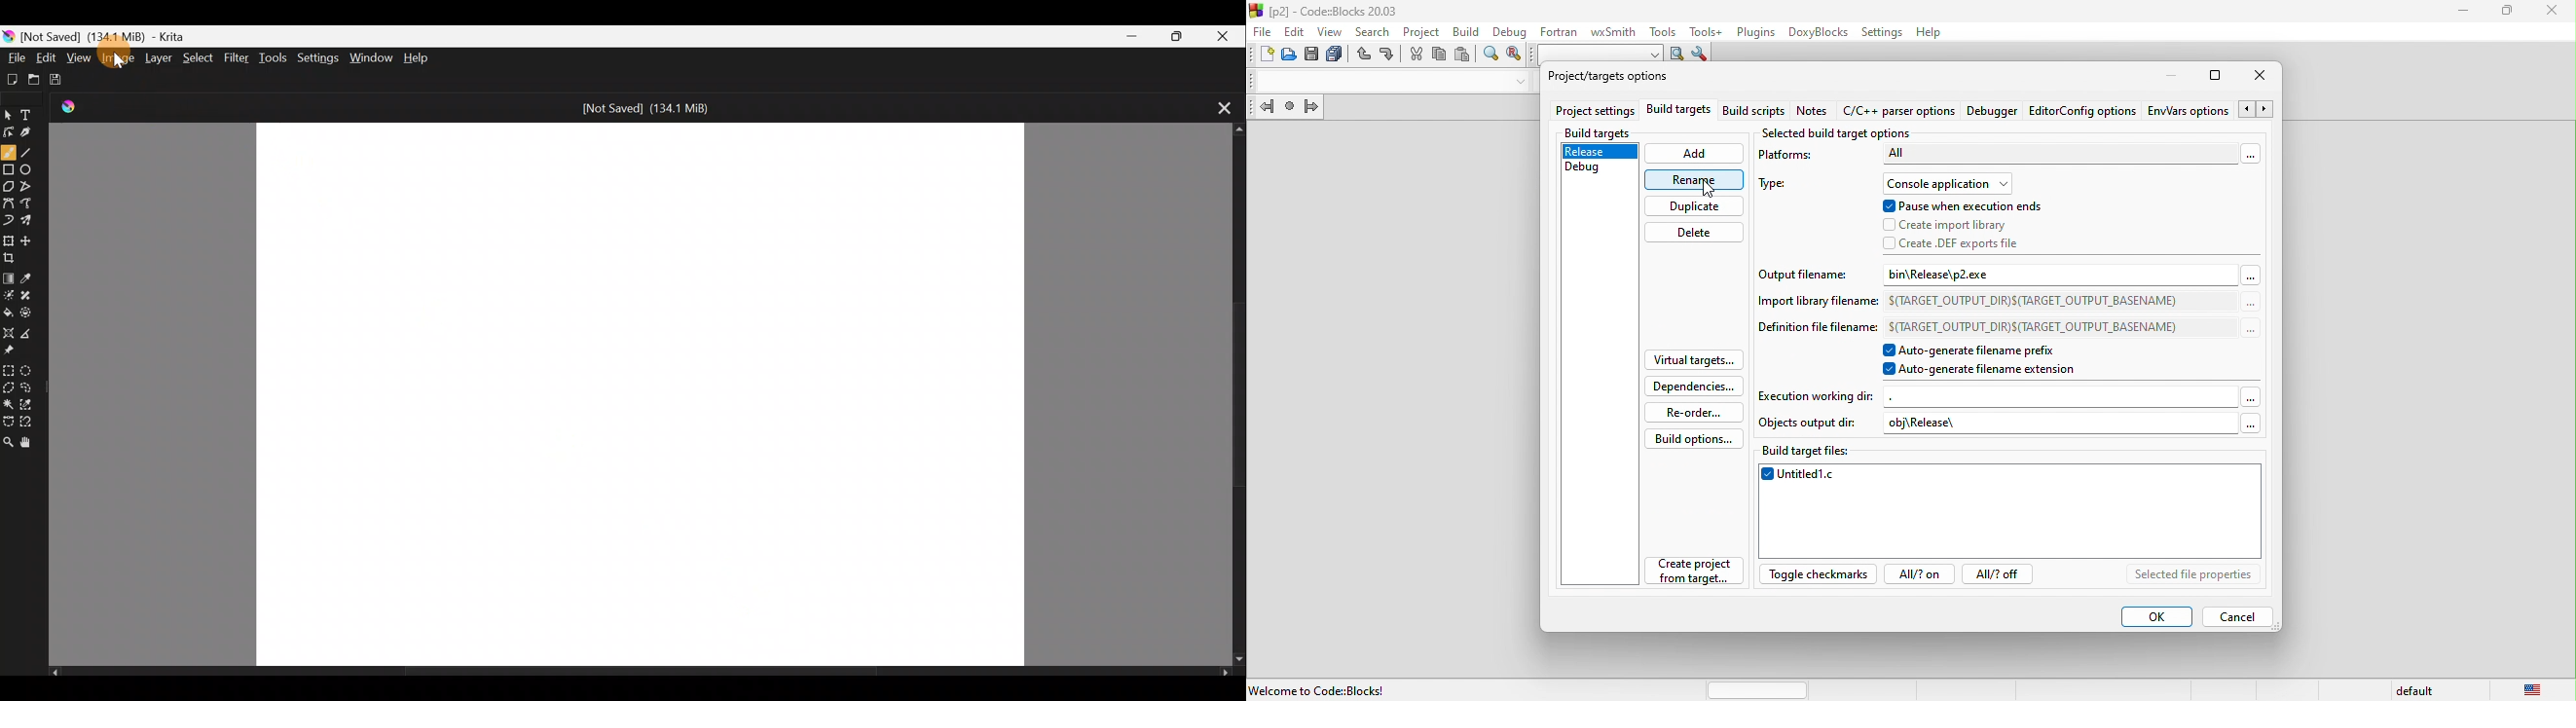 This screenshot has height=728, width=2576. I want to click on doxyblocks, so click(1815, 32).